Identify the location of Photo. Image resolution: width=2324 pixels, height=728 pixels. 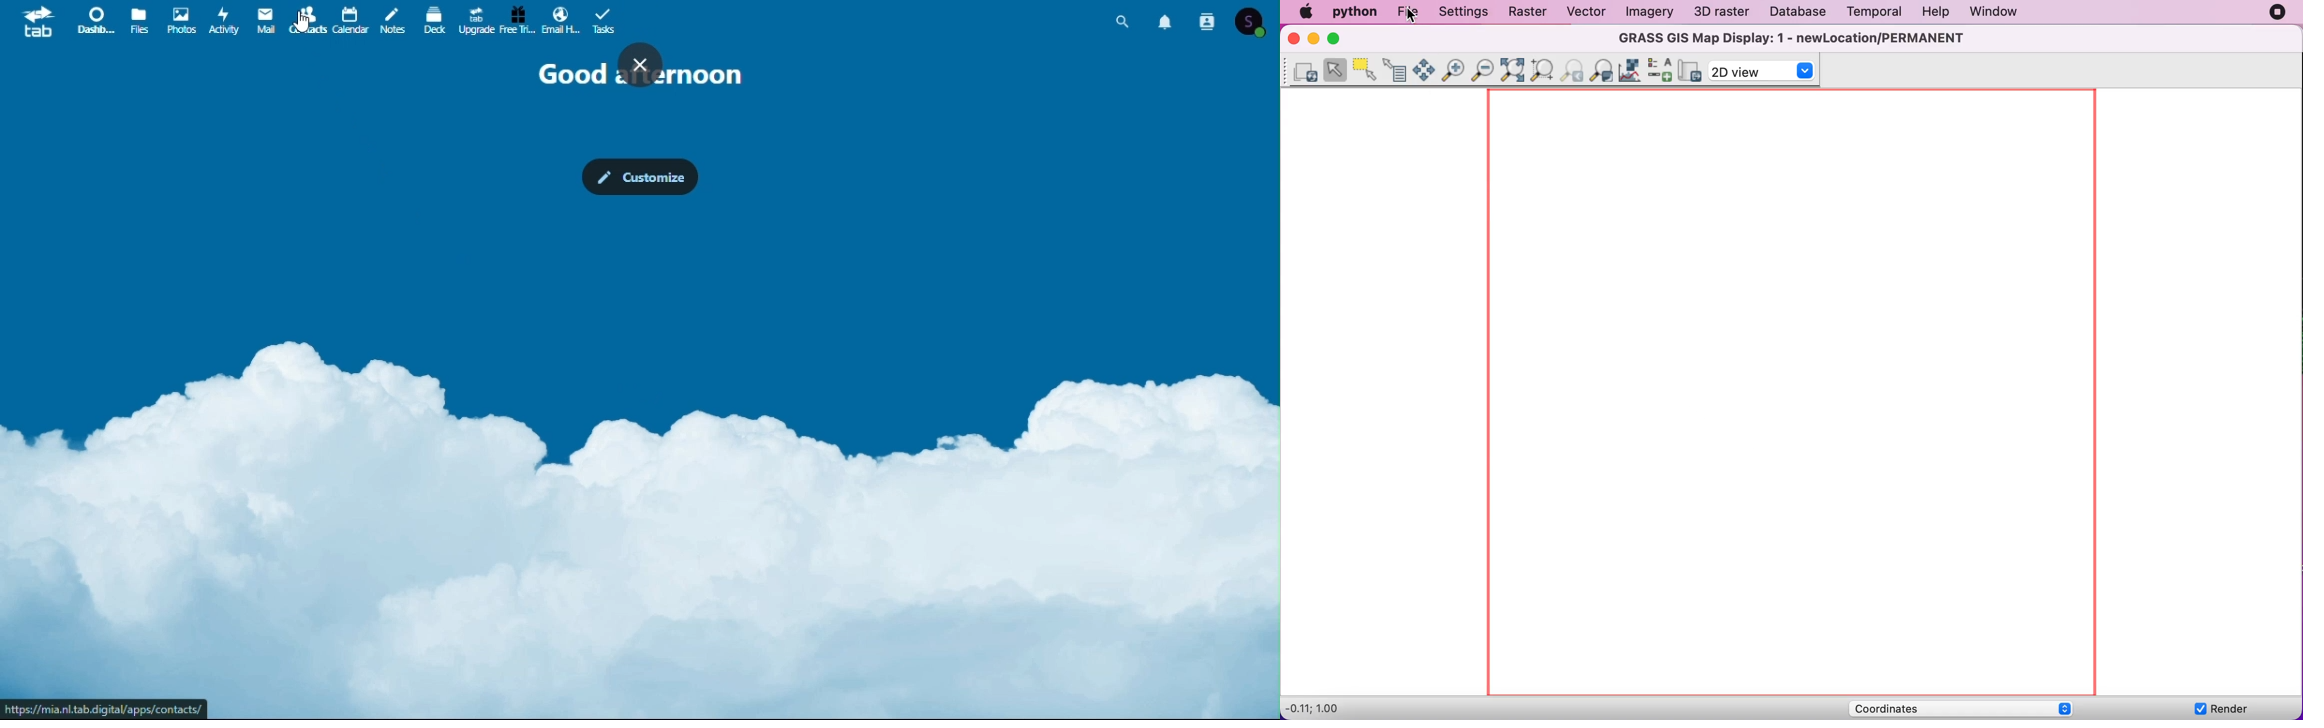
(180, 21).